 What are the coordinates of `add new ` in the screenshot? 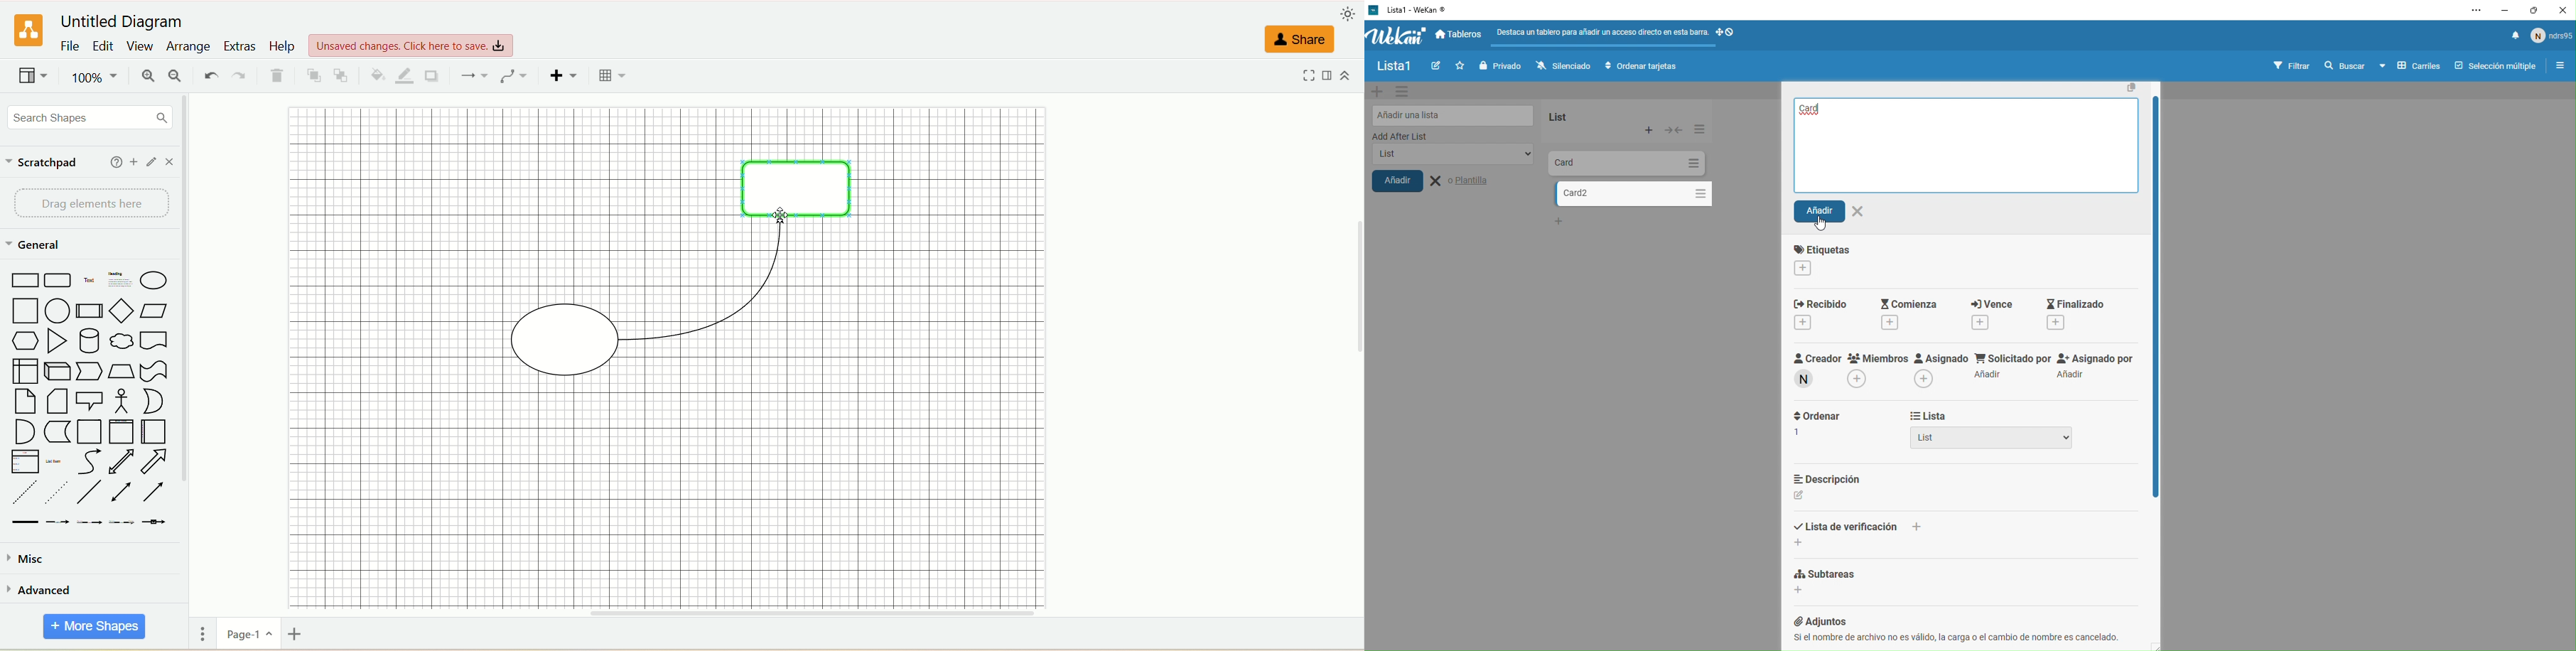 It's located at (1377, 91).